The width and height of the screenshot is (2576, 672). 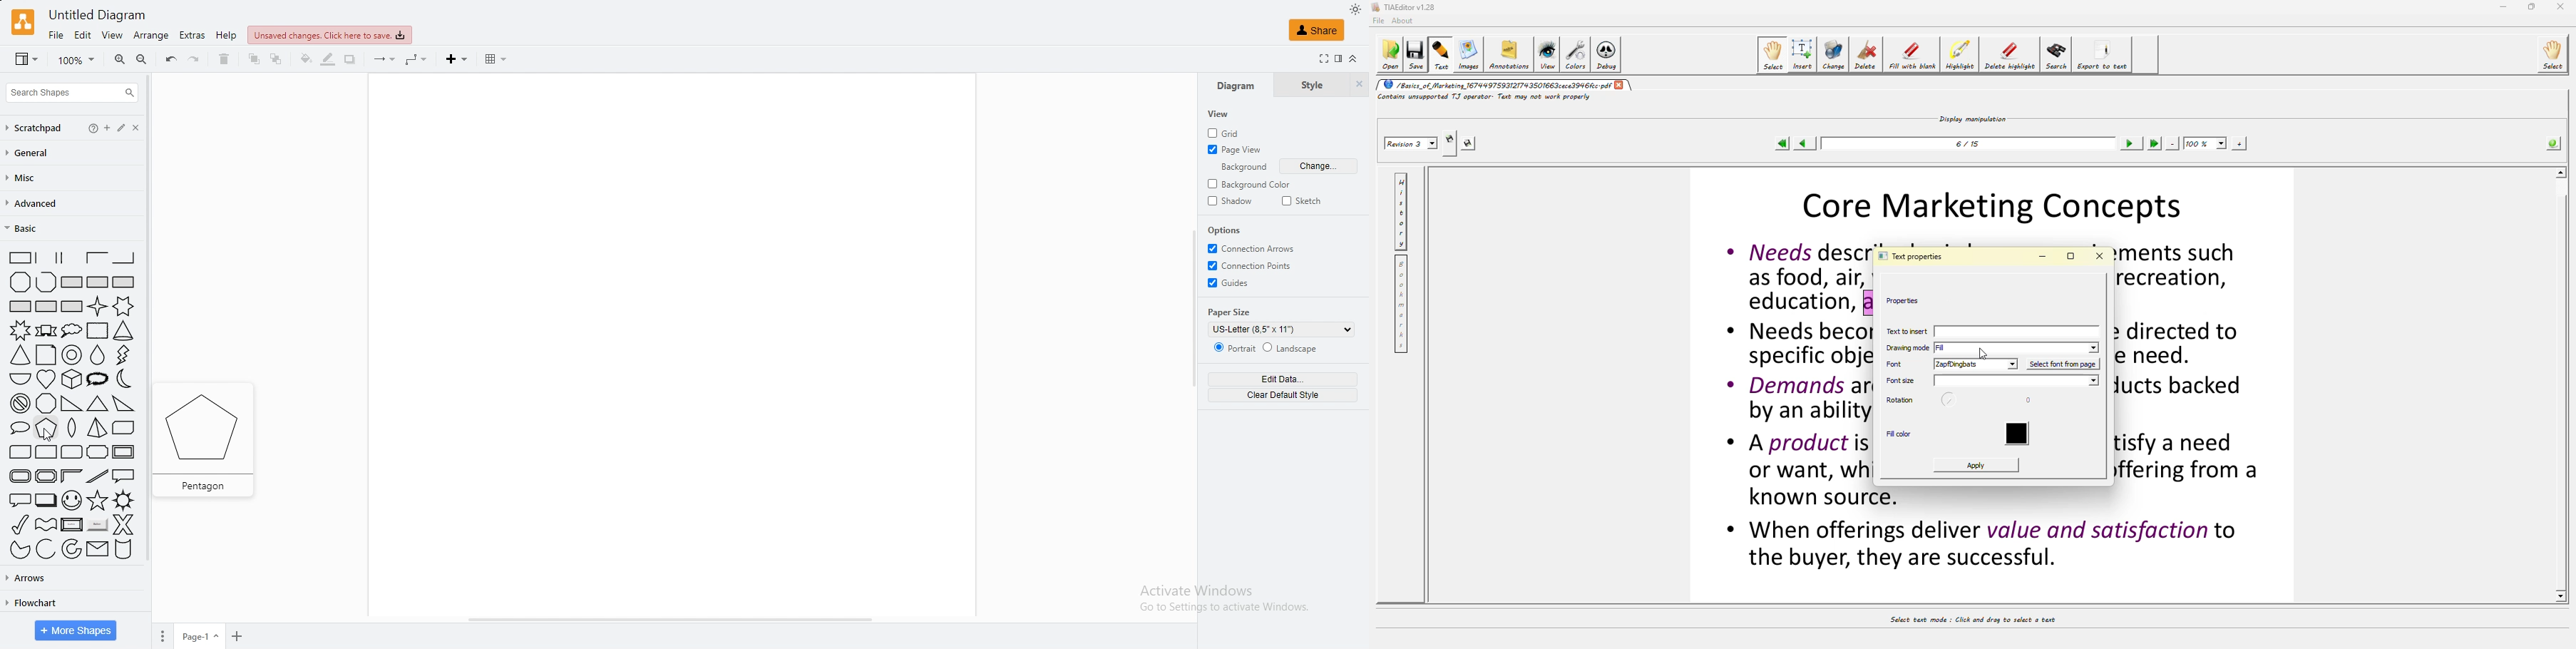 I want to click on format, so click(x=1338, y=58).